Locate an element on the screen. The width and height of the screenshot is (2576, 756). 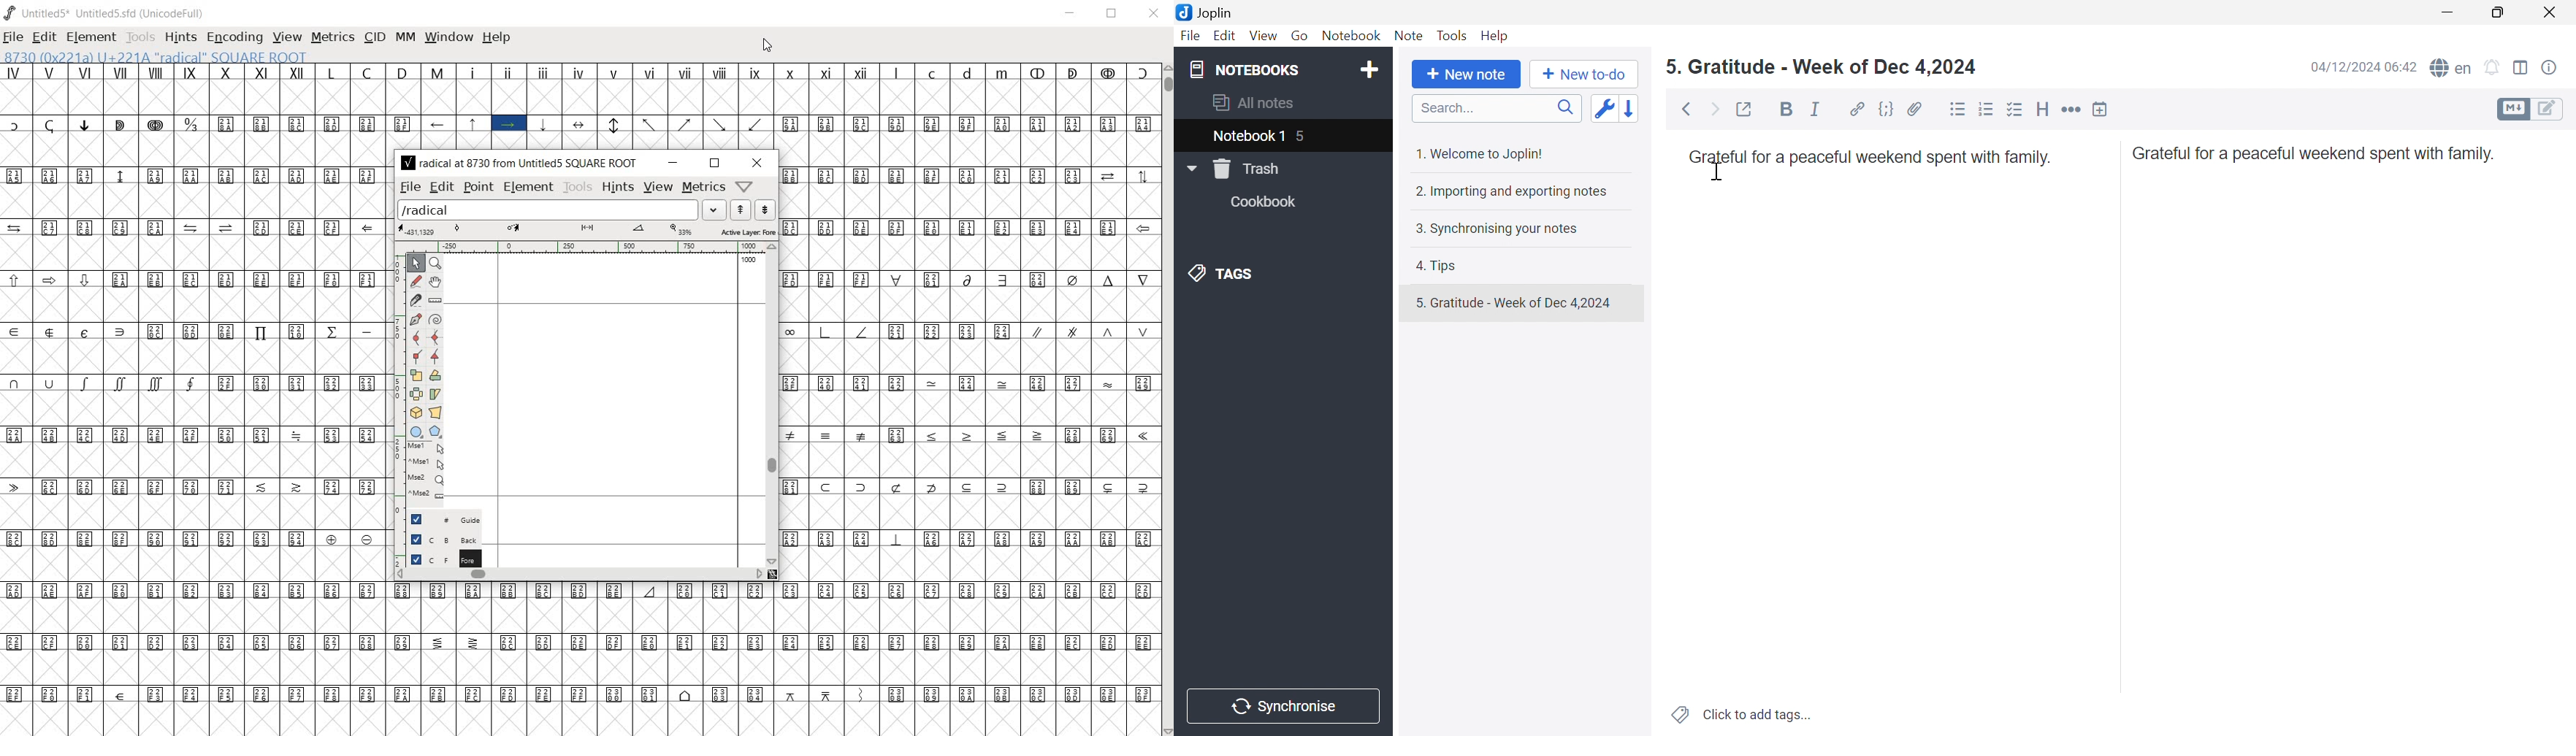
Trash is located at coordinates (1247, 169).